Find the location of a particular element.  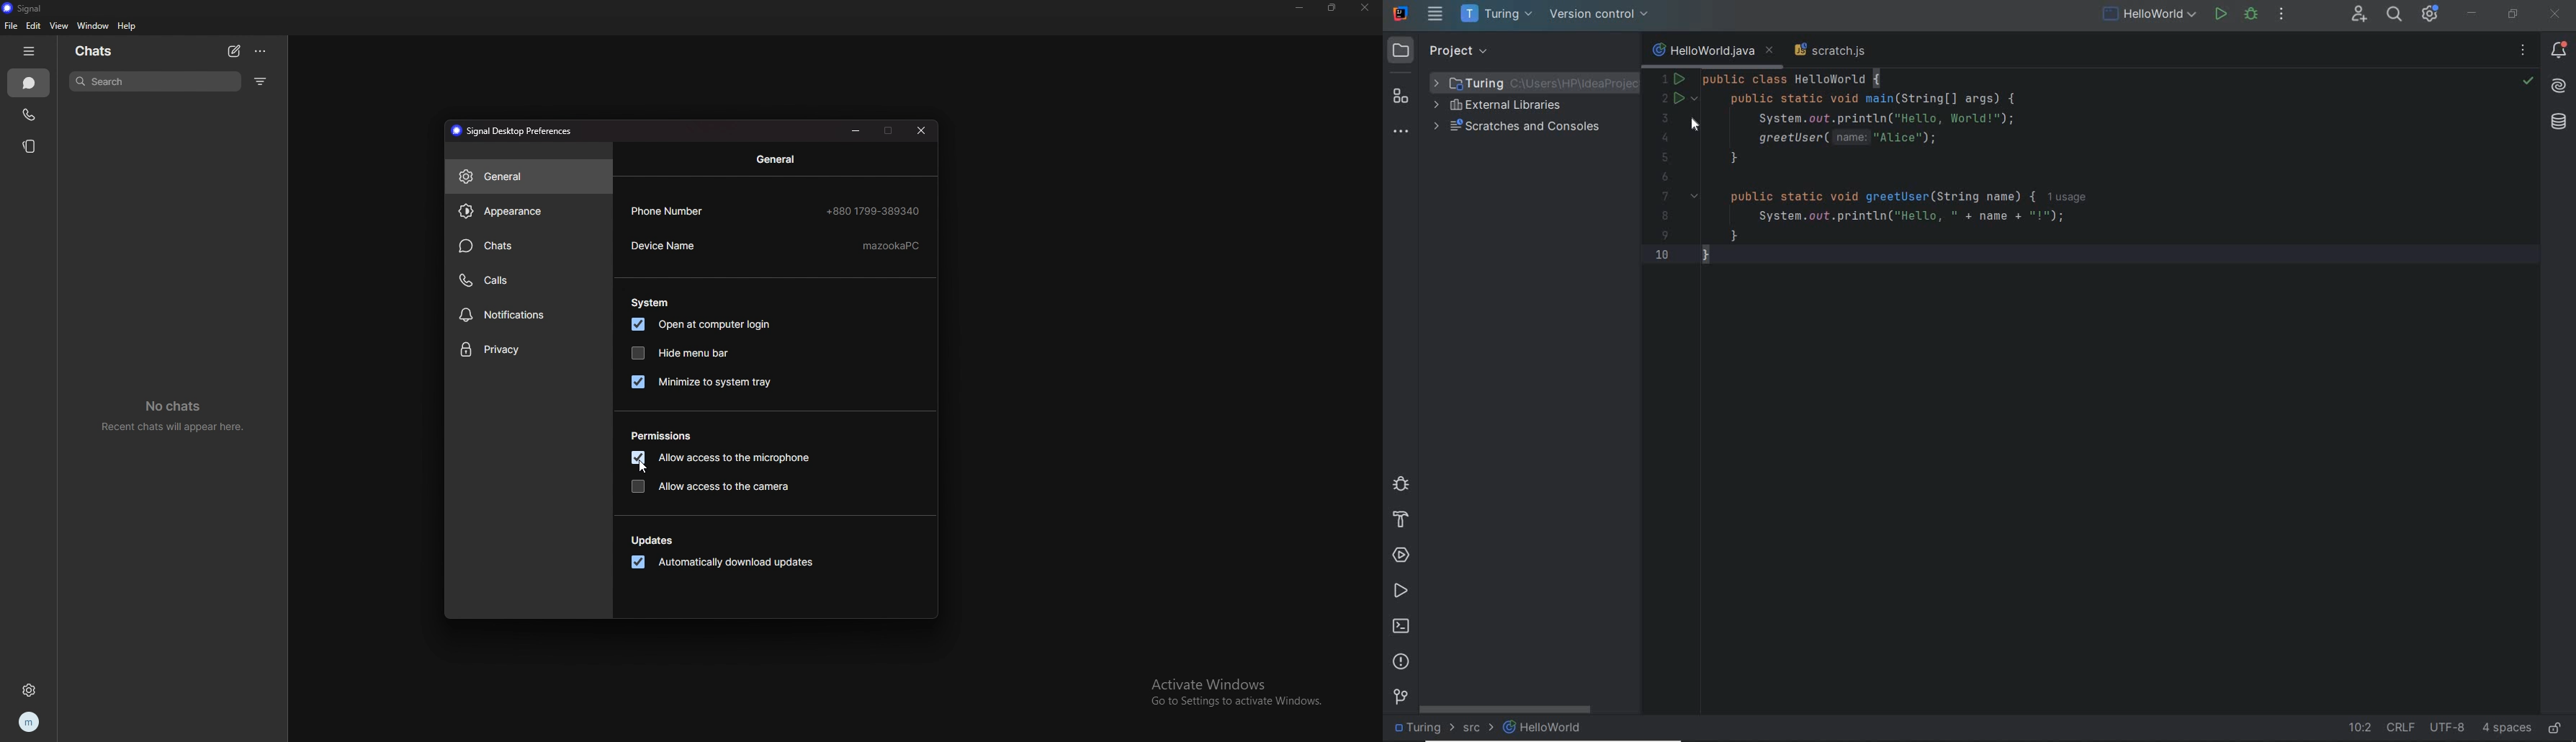

system is located at coordinates (650, 303).